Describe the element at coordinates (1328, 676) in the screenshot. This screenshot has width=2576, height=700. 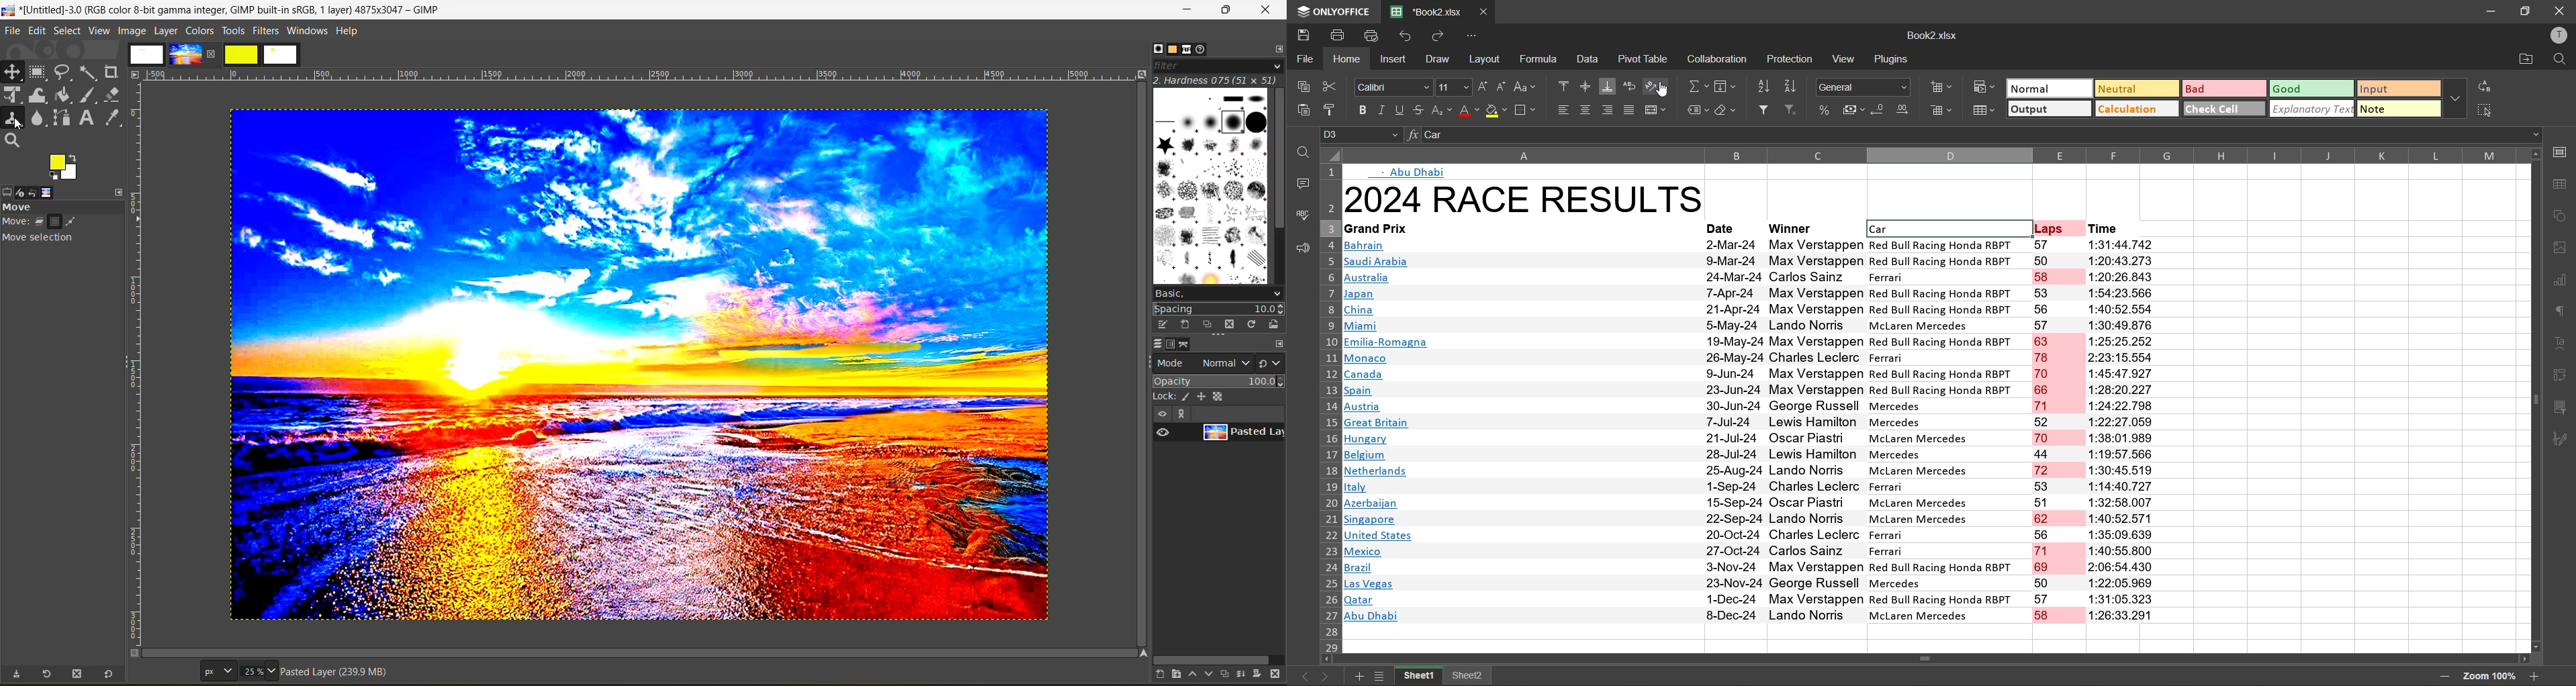
I see `next` at that location.